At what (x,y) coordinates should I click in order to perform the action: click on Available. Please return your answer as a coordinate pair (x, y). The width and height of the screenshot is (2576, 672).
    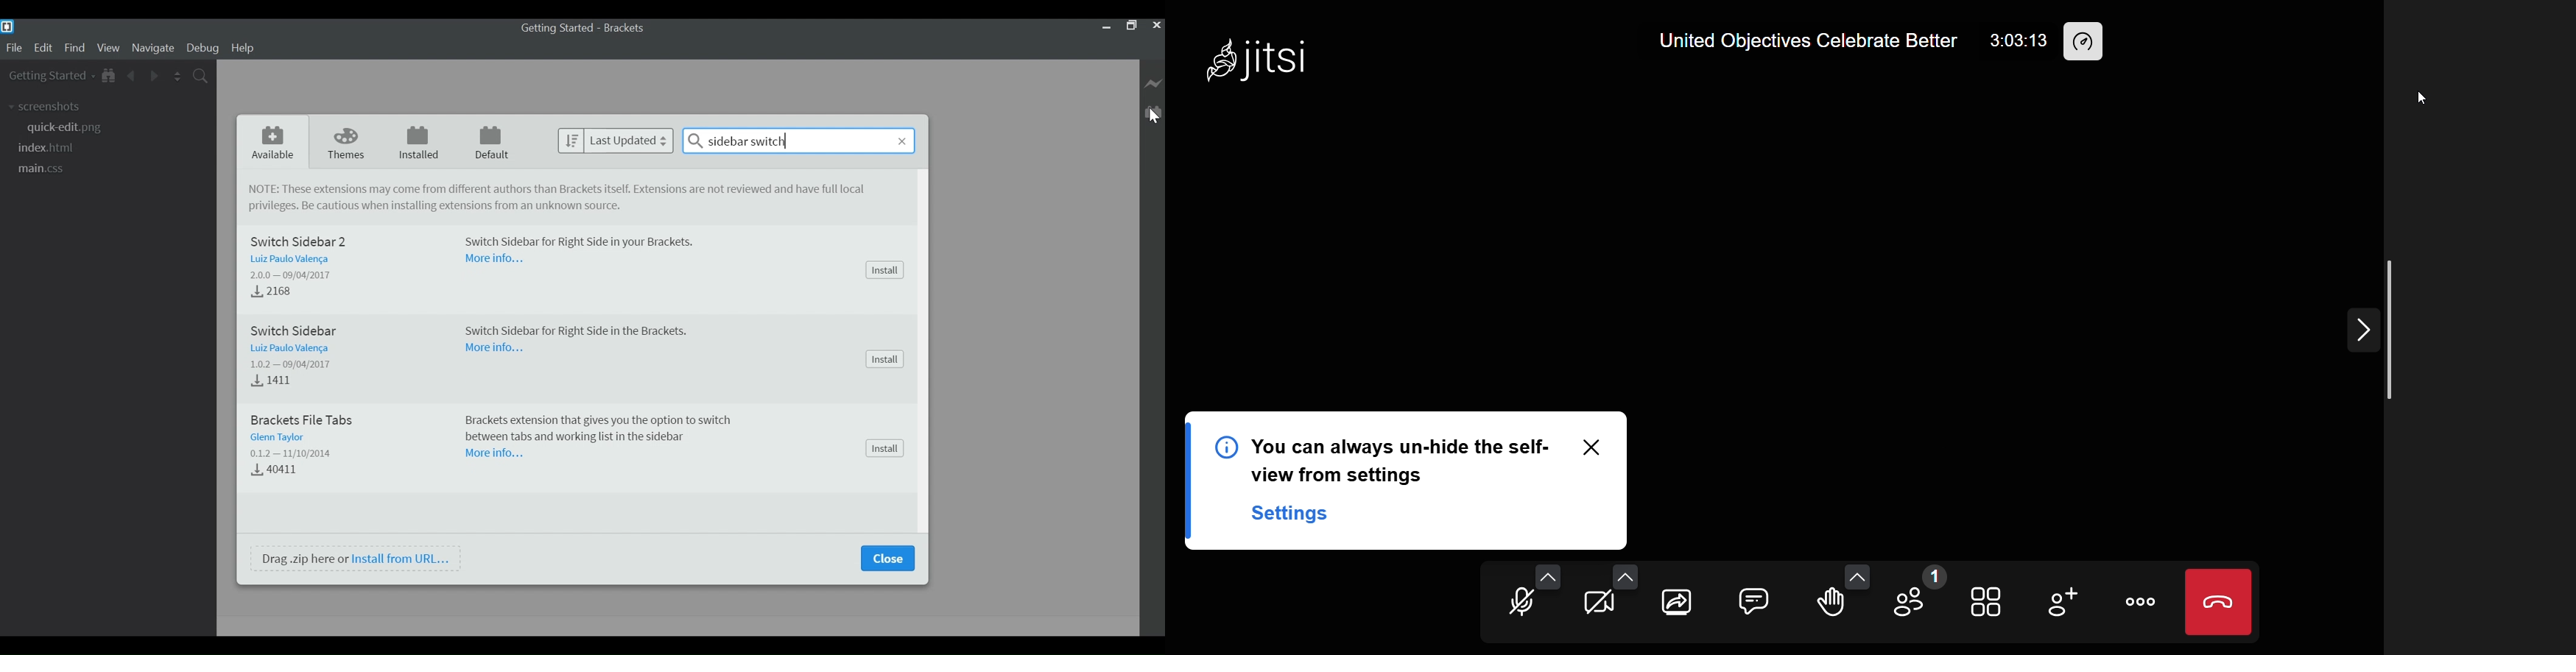
    Looking at the image, I should click on (274, 141).